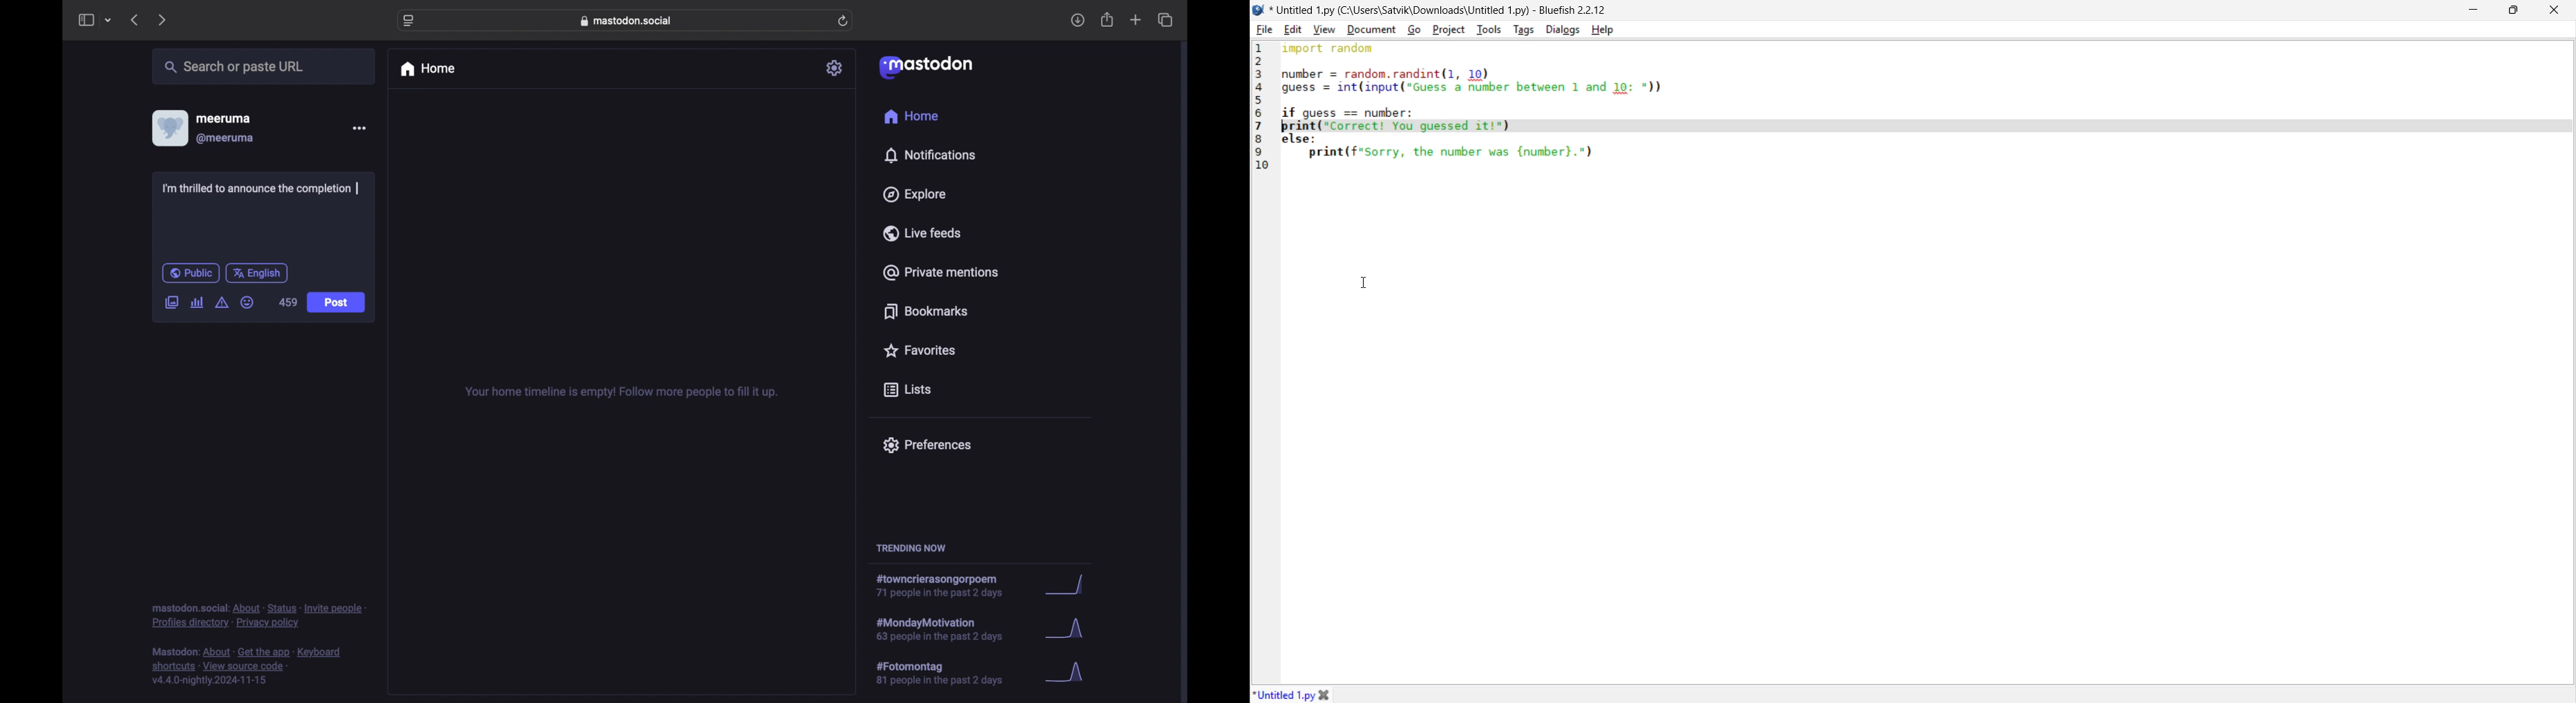 This screenshot has height=728, width=2576. What do you see at coordinates (85, 20) in the screenshot?
I see `side bar` at bounding box center [85, 20].